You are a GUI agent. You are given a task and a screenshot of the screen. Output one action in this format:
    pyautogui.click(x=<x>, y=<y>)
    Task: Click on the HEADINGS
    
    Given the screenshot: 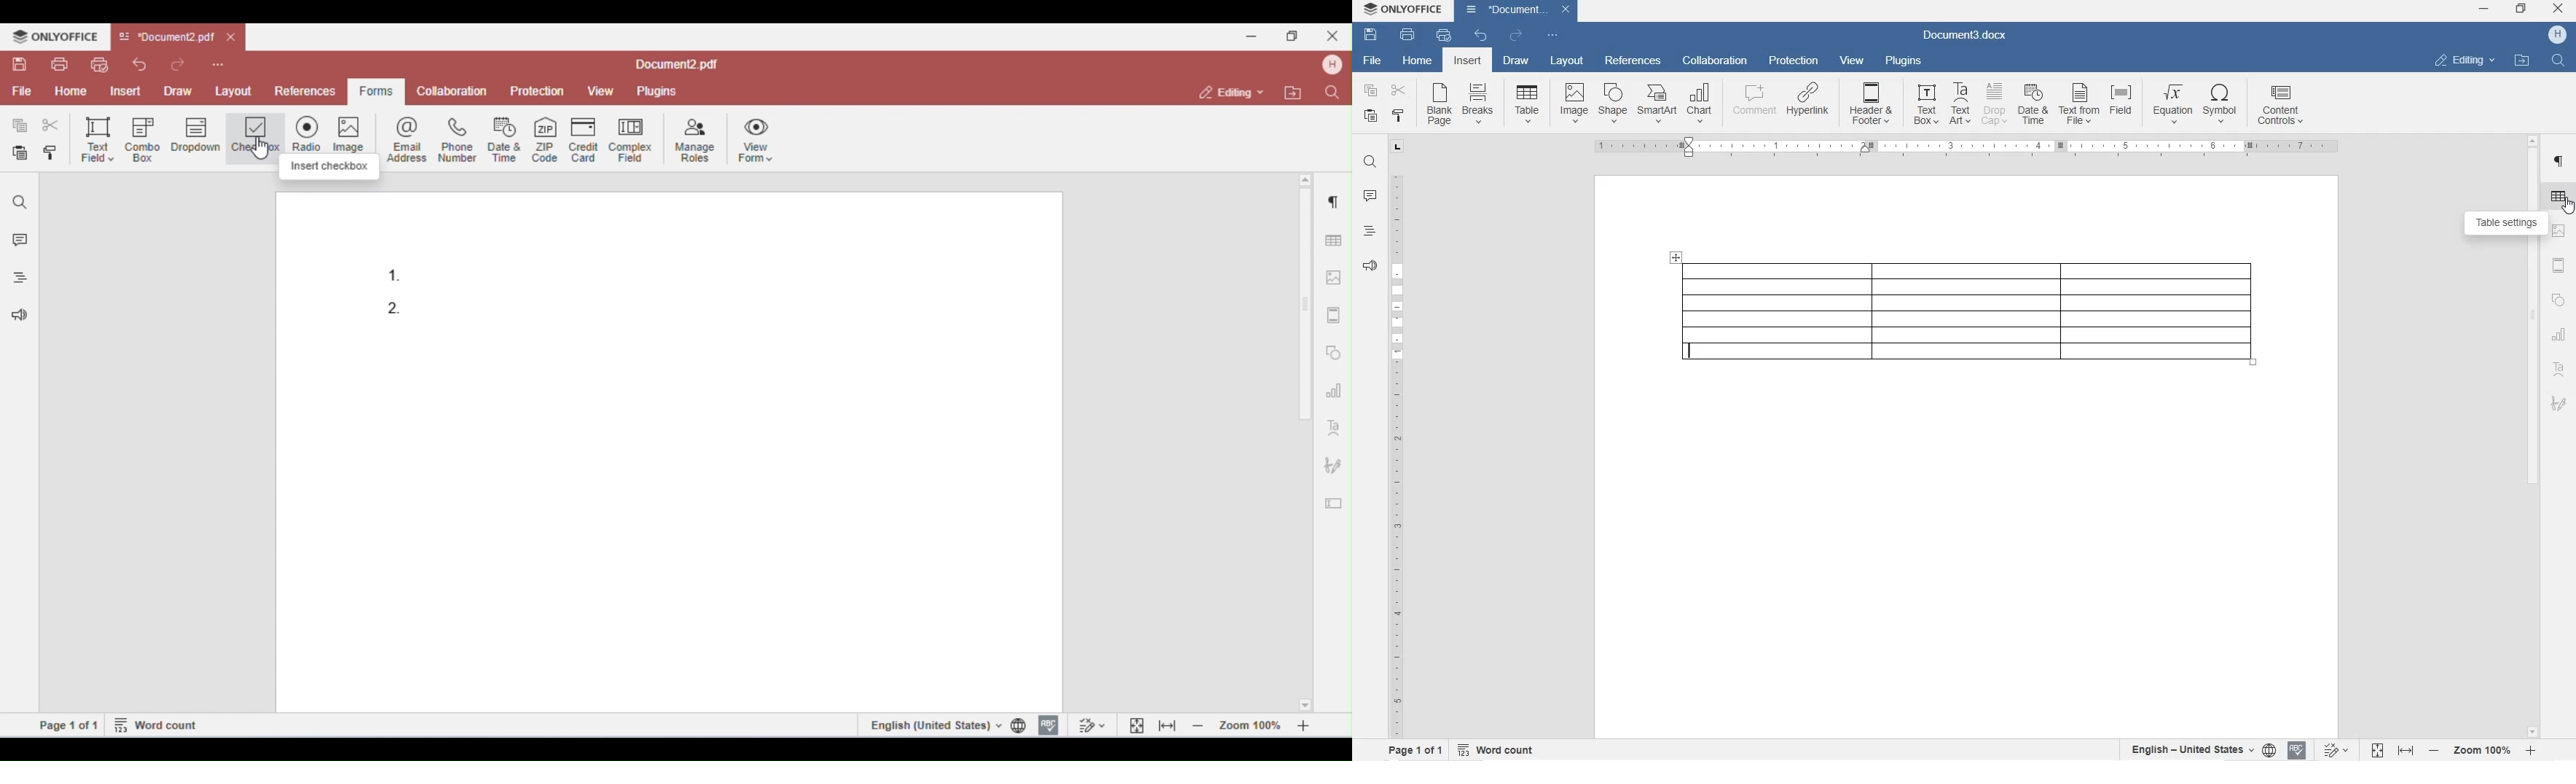 What is the action you would take?
    pyautogui.click(x=1367, y=232)
    